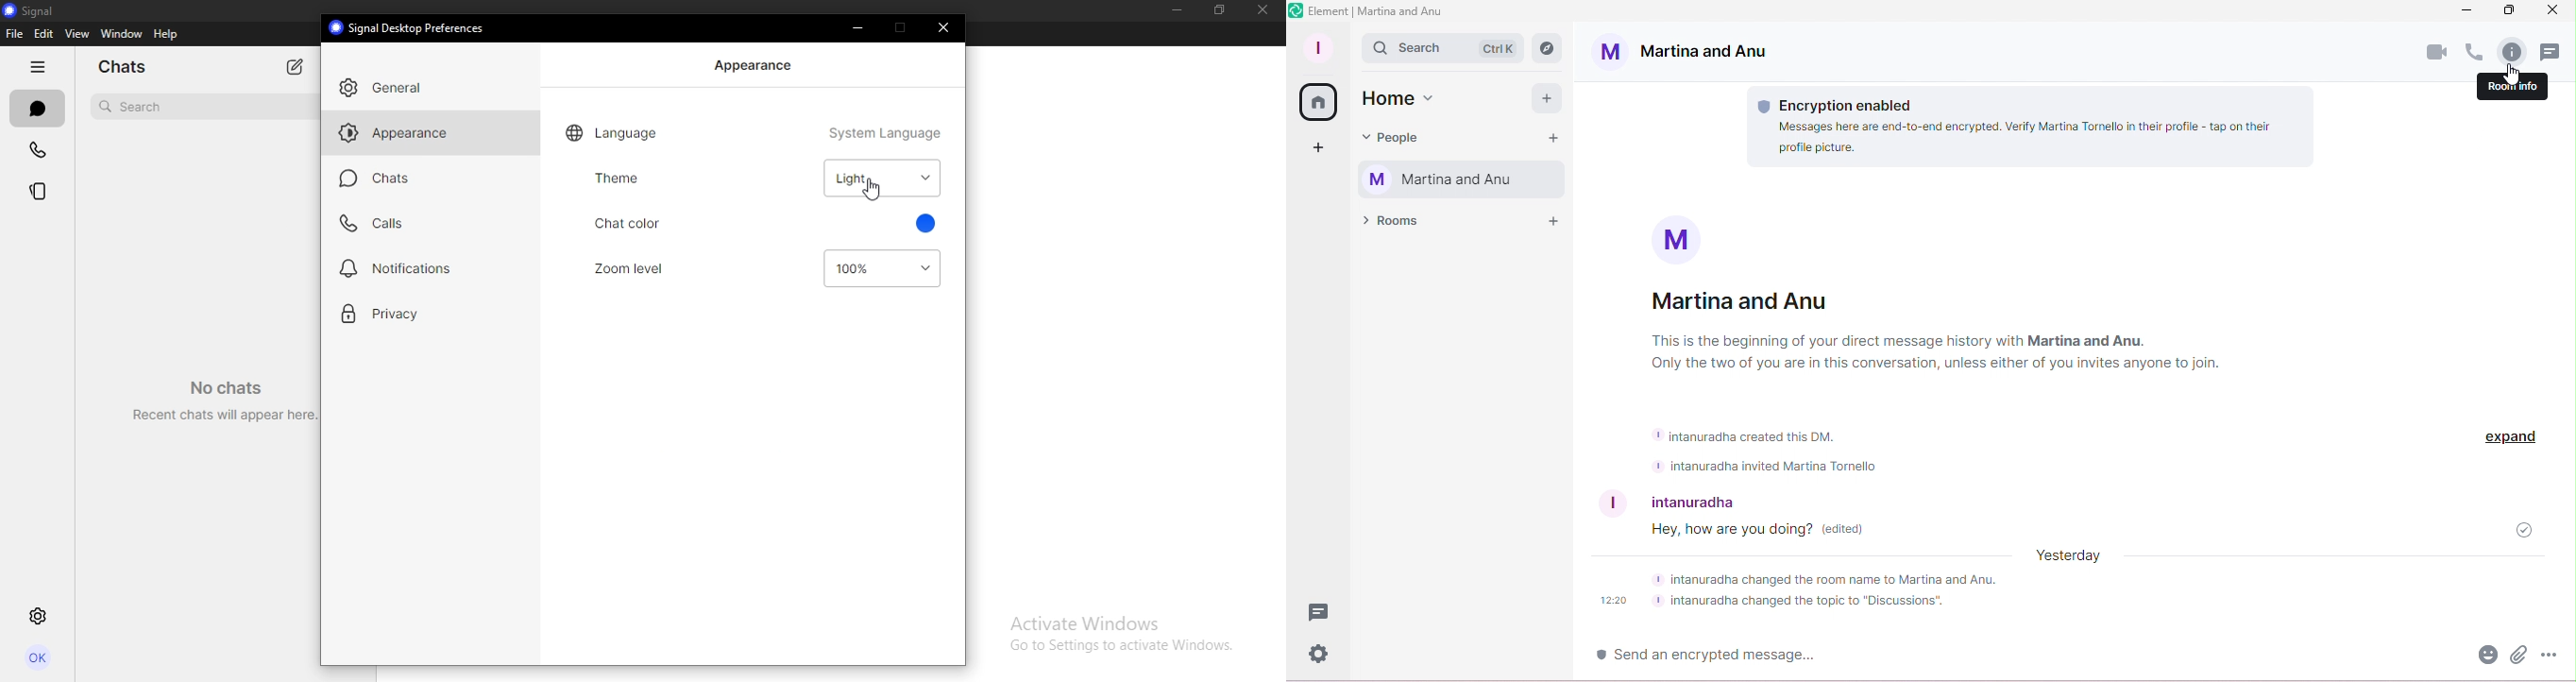 The height and width of the screenshot is (700, 2576). Describe the element at coordinates (881, 268) in the screenshot. I see `100%` at that location.